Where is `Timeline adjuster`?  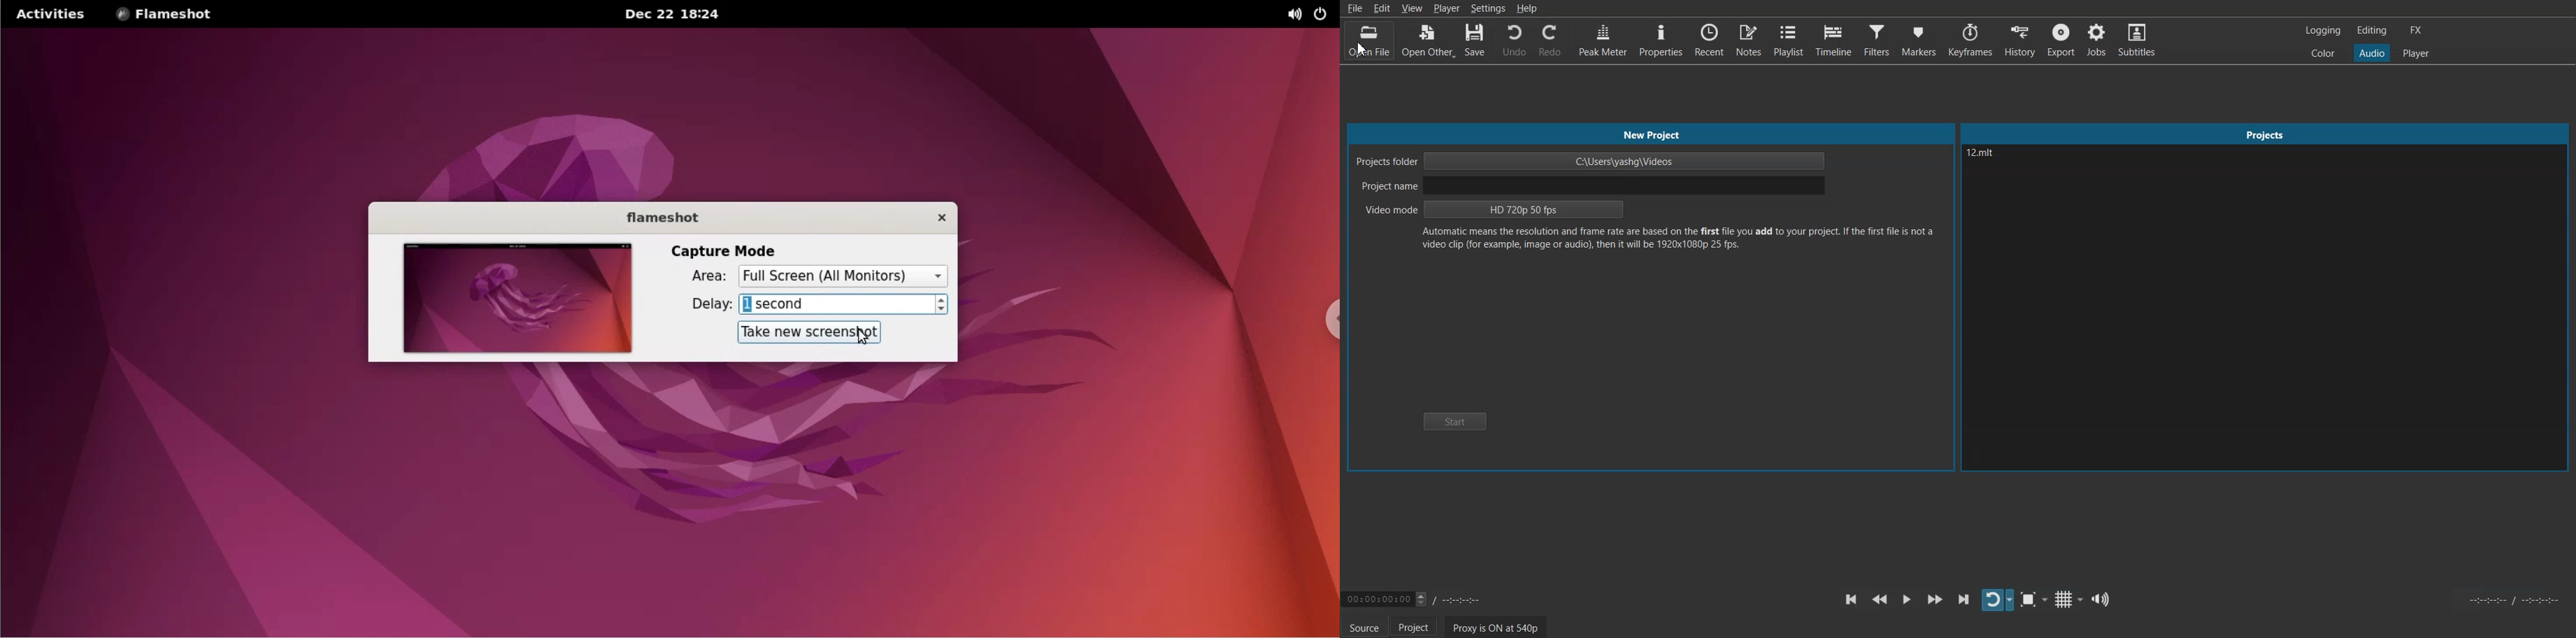
Timeline adjuster is located at coordinates (1420, 598).